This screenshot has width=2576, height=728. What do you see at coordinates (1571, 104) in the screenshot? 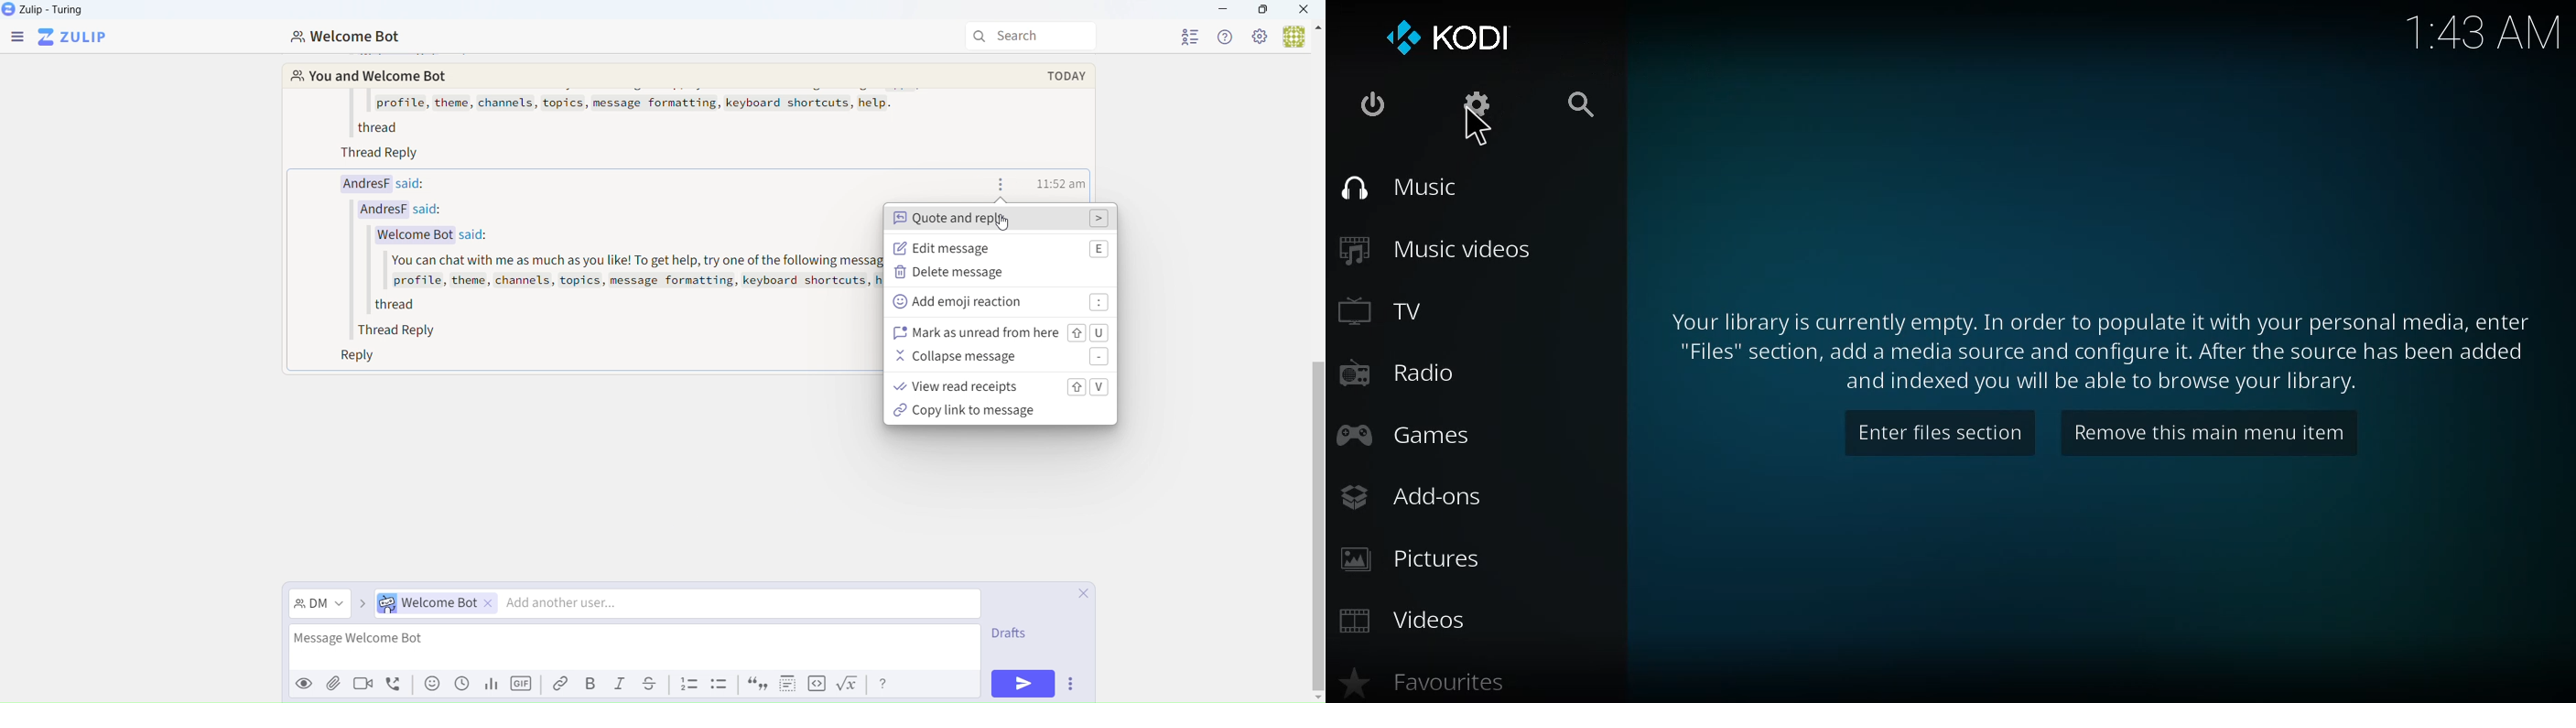
I see `search` at bounding box center [1571, 104].